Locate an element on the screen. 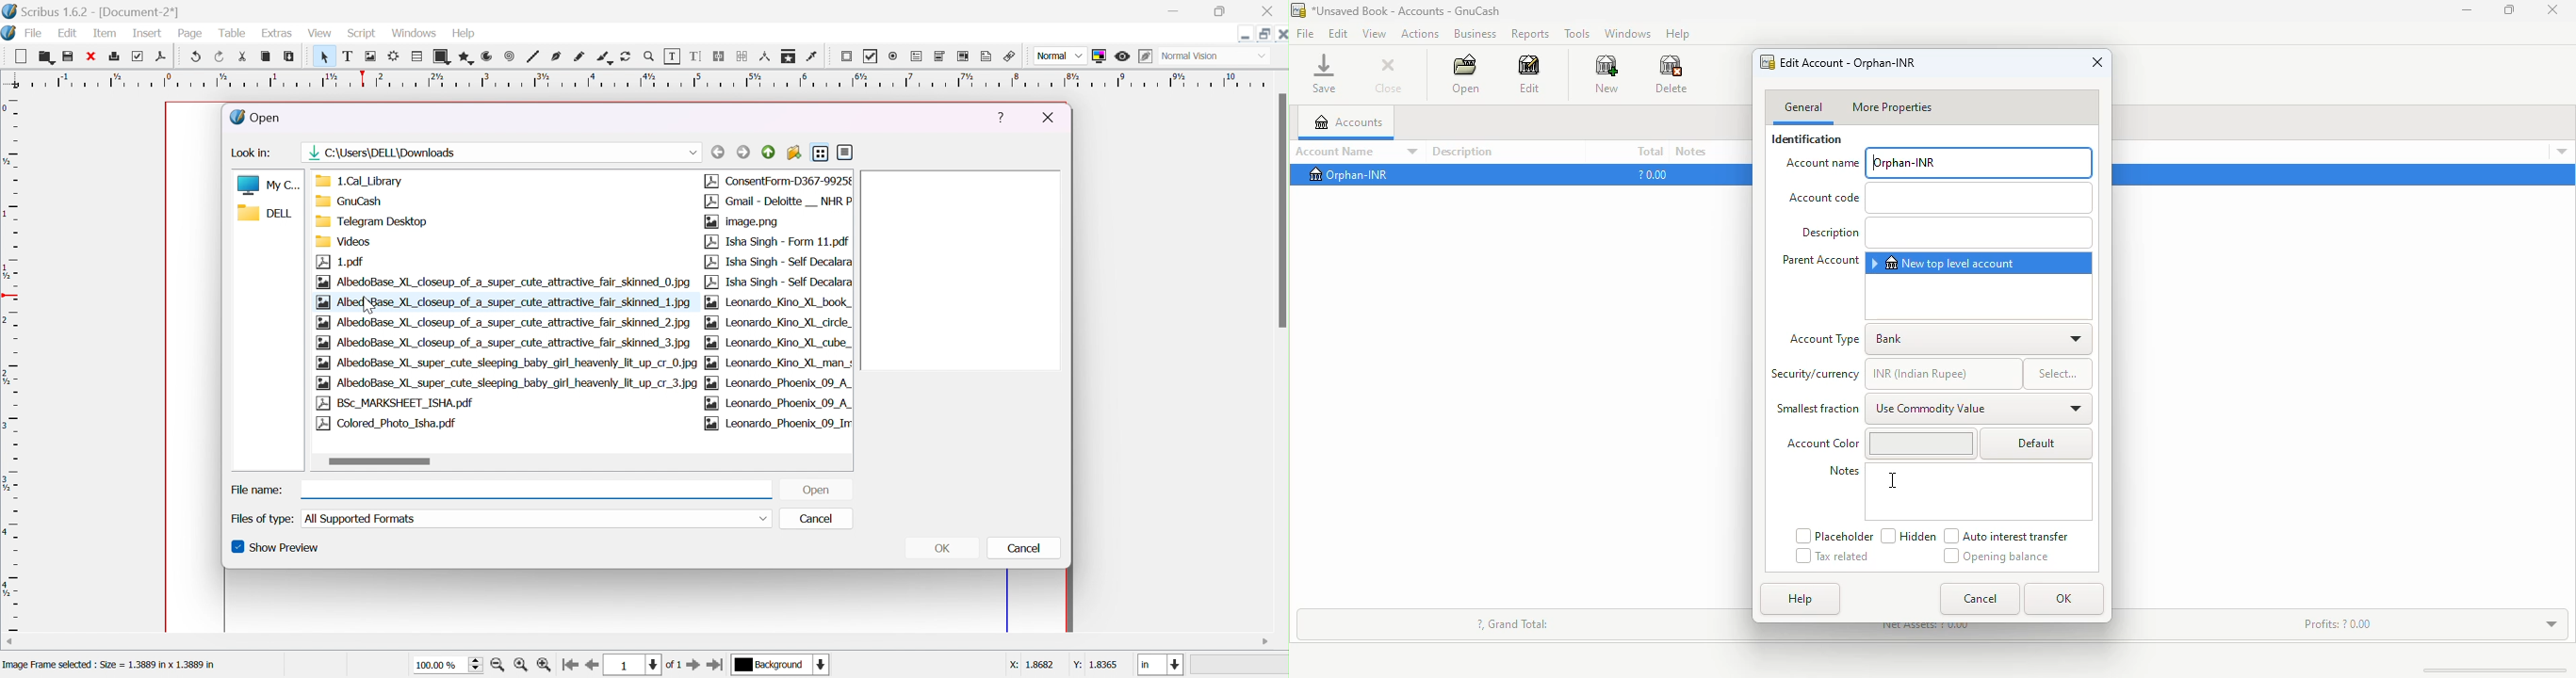  file is located at coordinates (1305, 33).